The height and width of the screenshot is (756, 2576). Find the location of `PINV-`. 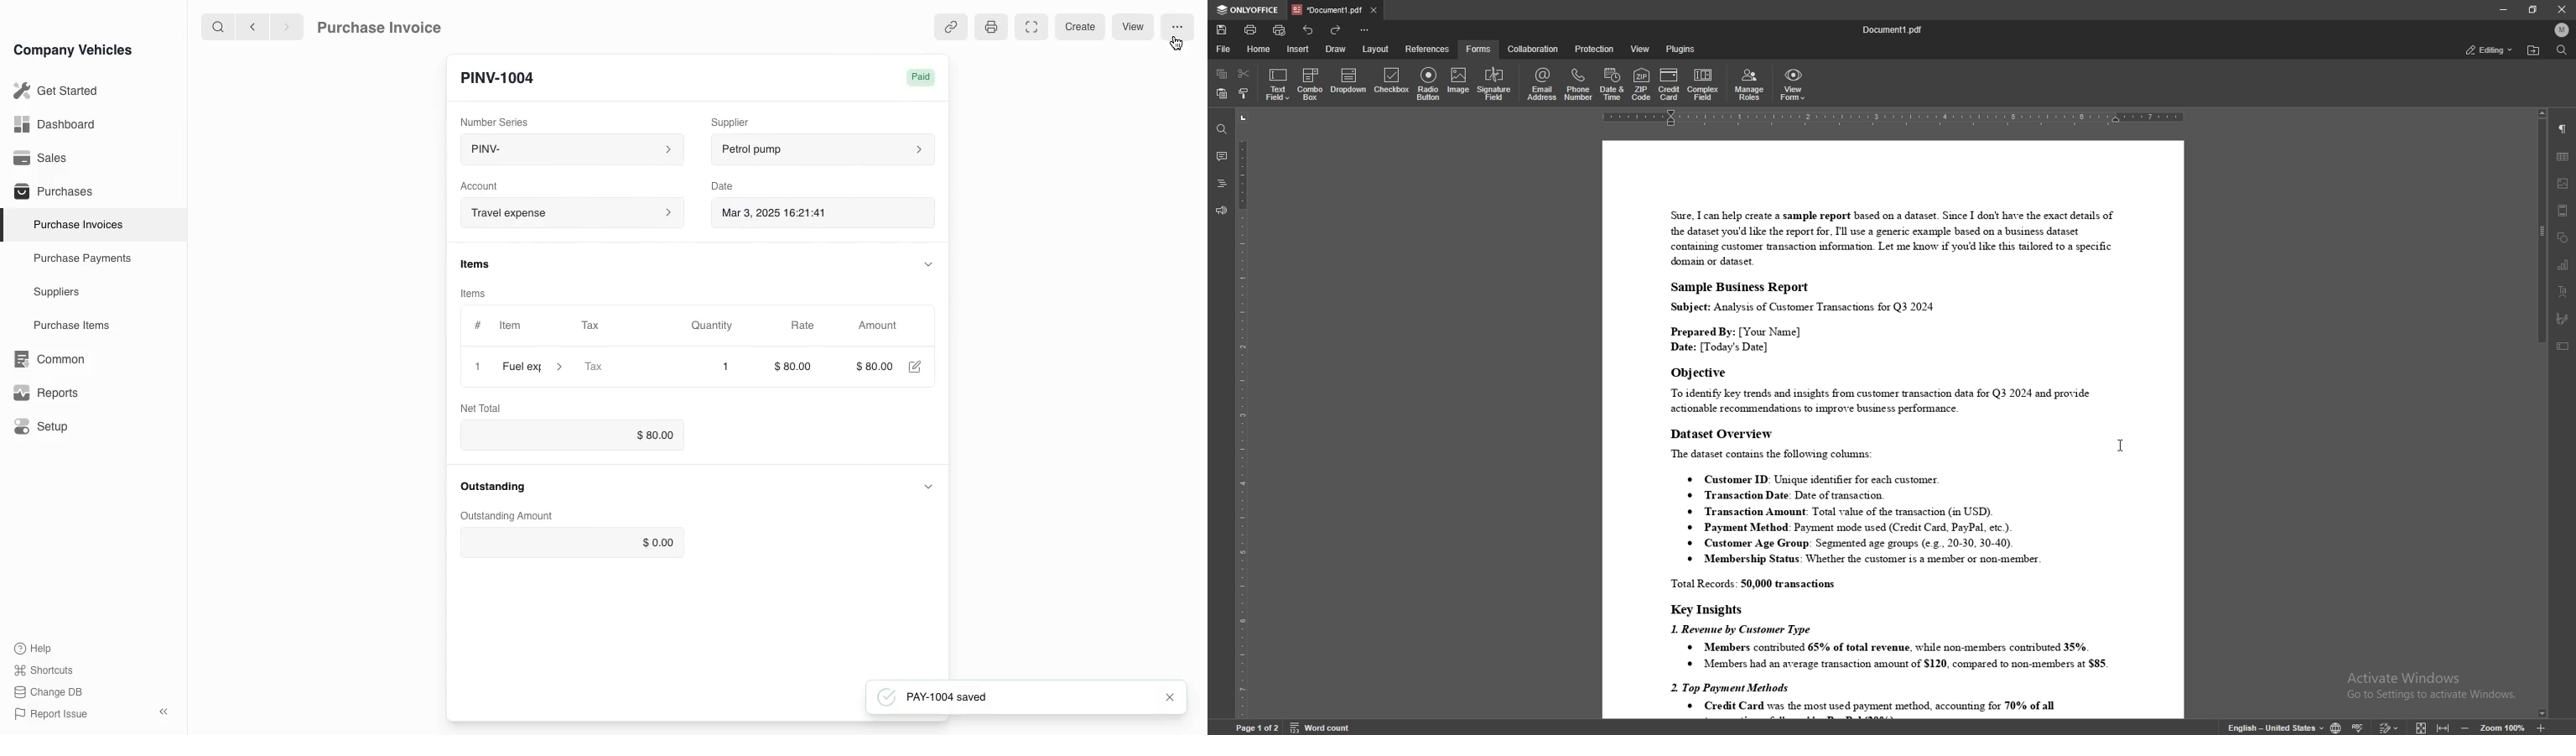

PINV- is located at coordinates (573, 147).